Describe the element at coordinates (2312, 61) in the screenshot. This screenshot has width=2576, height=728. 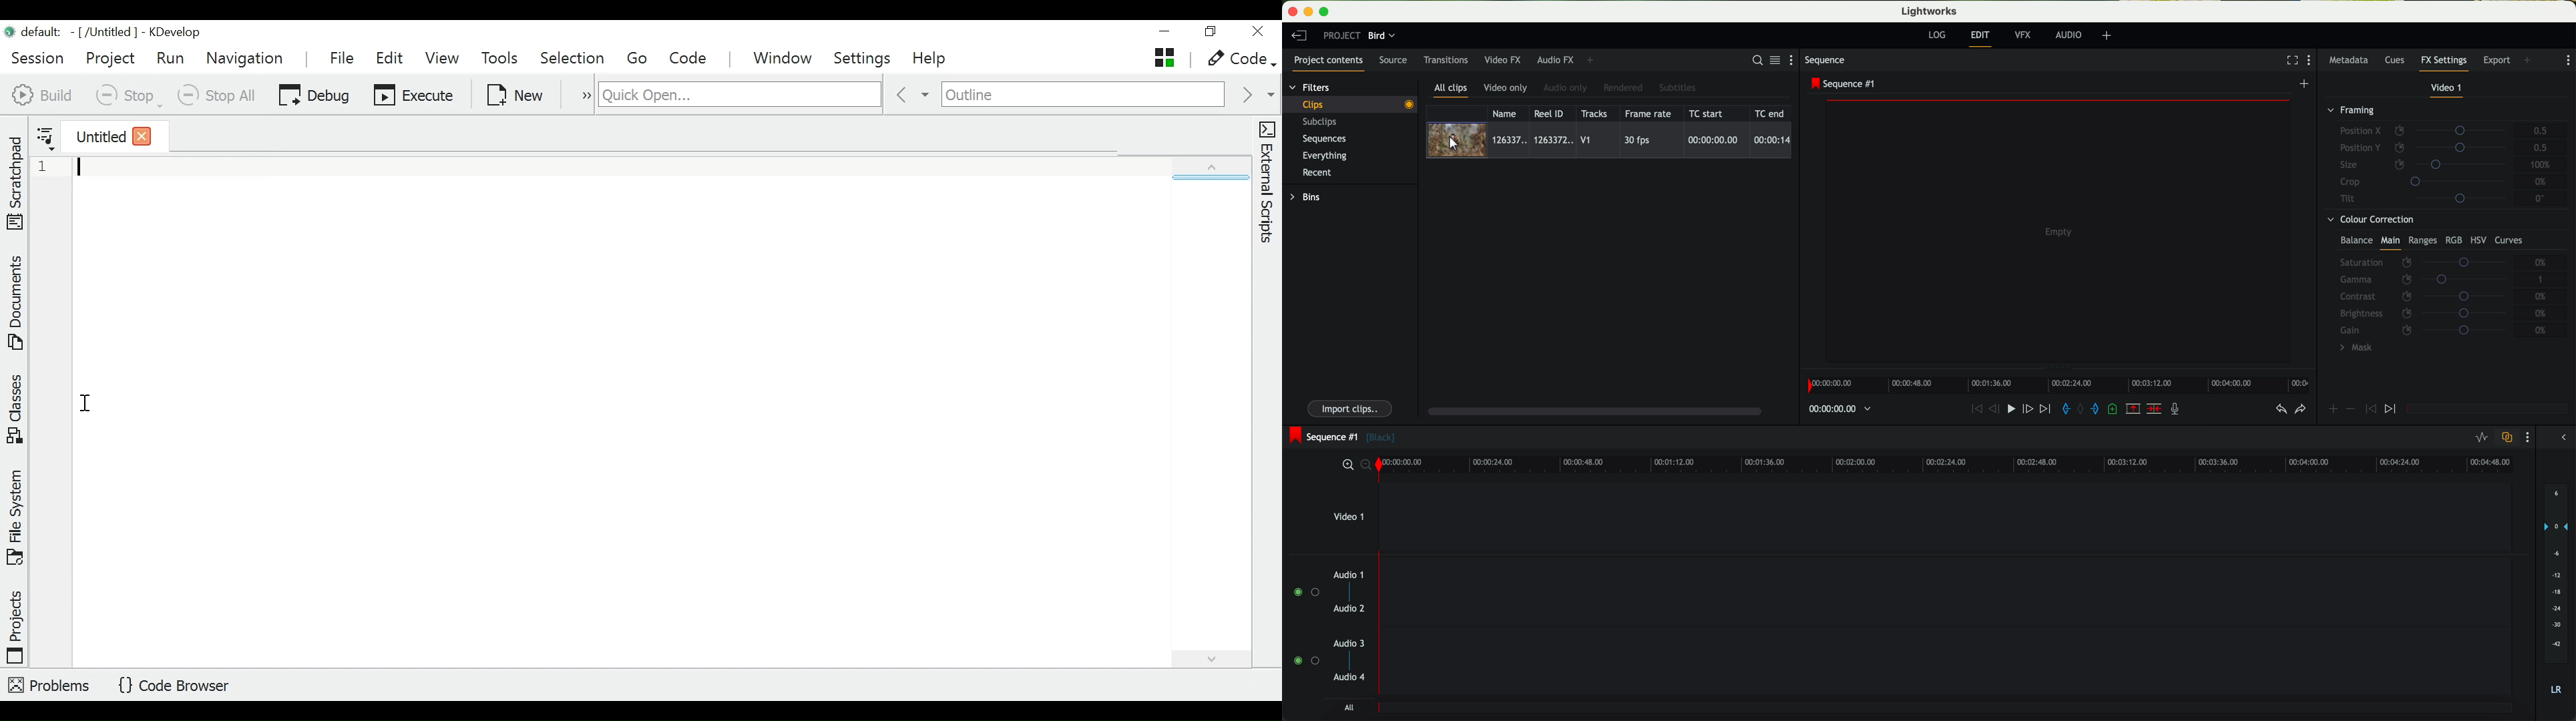
I see `show settings menu` at that location.